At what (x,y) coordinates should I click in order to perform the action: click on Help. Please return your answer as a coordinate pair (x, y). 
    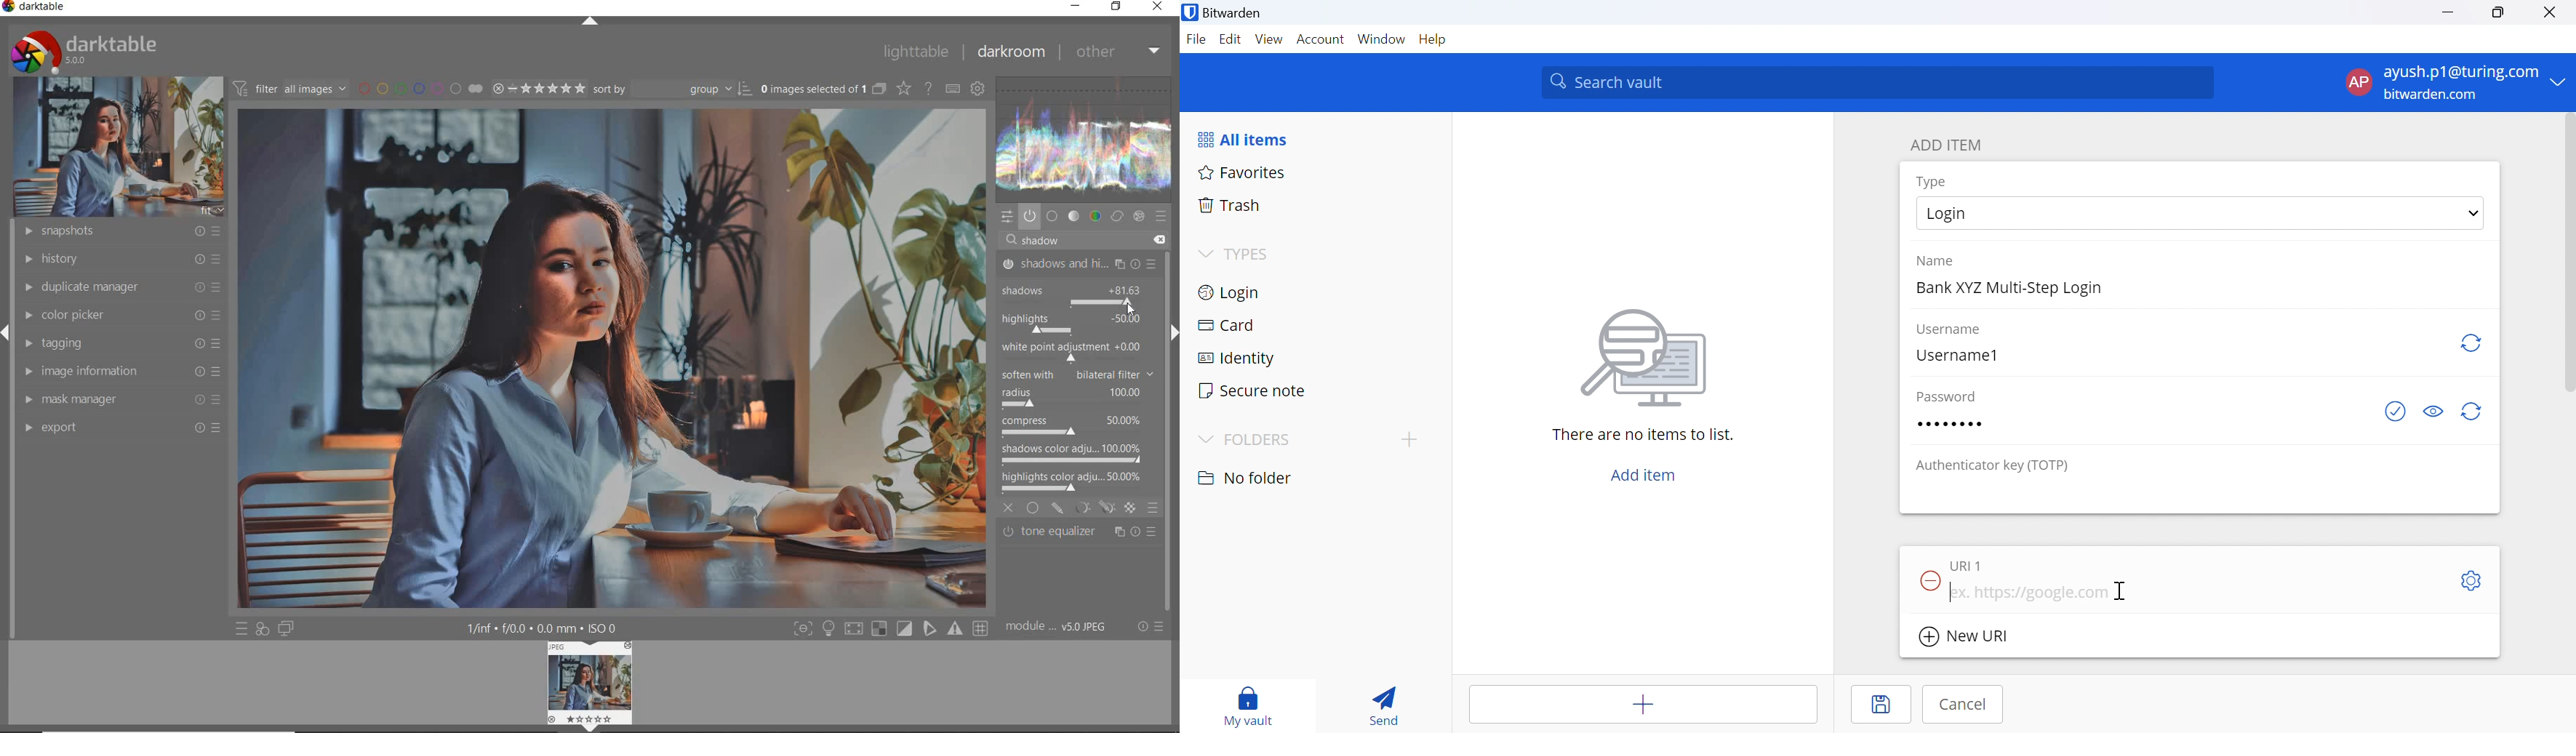
    Looking at the image, I should click on (1433, 41).